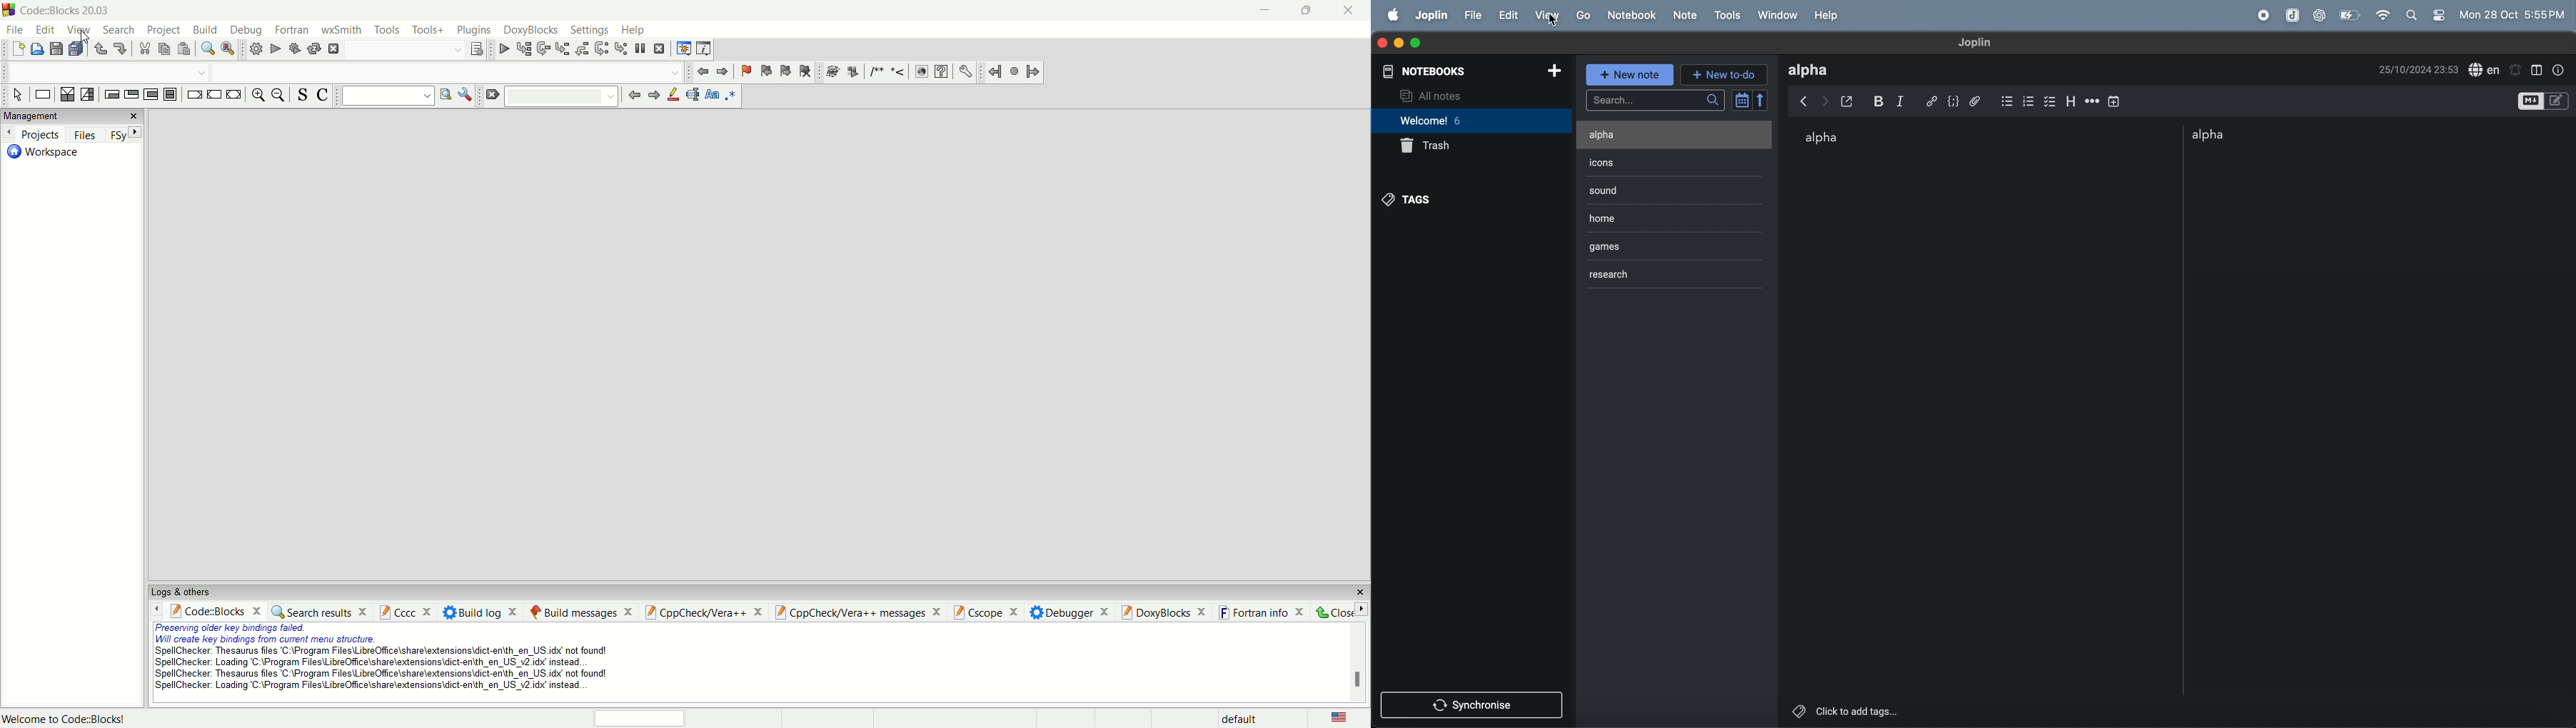 Image resolution: width=2576 pixels, height=728 pixels. What do you see at coordinates (181, 593) in the screenshot?
I see `logs and others` at bounding box center [181, 593].